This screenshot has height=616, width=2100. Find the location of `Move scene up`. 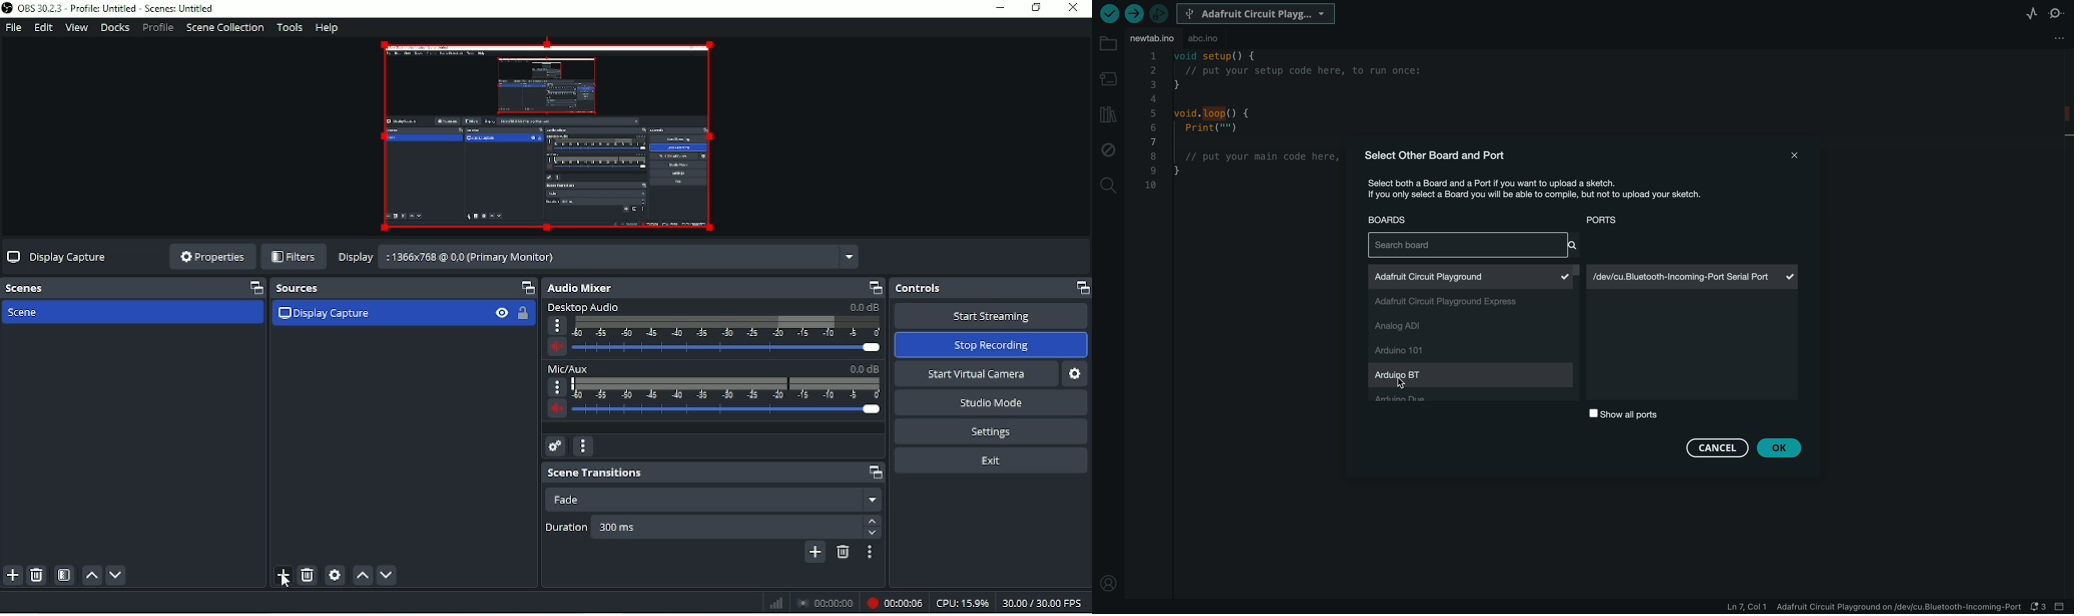

Move scene up is located at coordinates (90, 575).